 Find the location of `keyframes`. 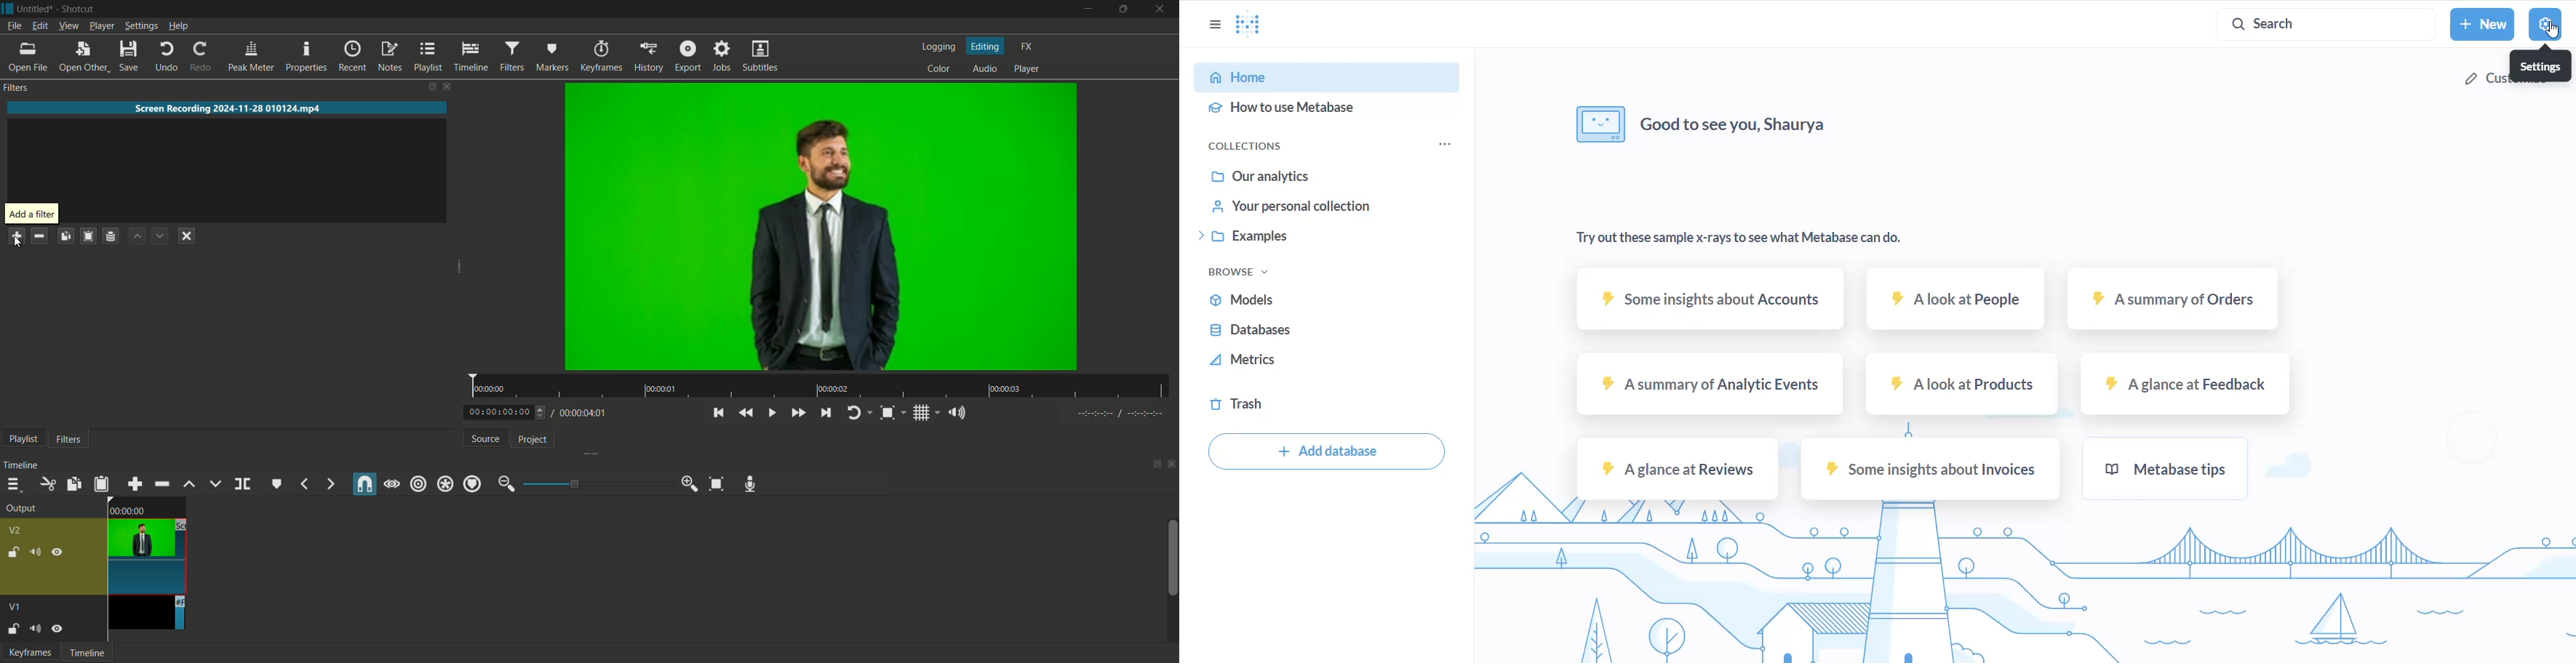

keyframes is located at coordinates (600, 56).